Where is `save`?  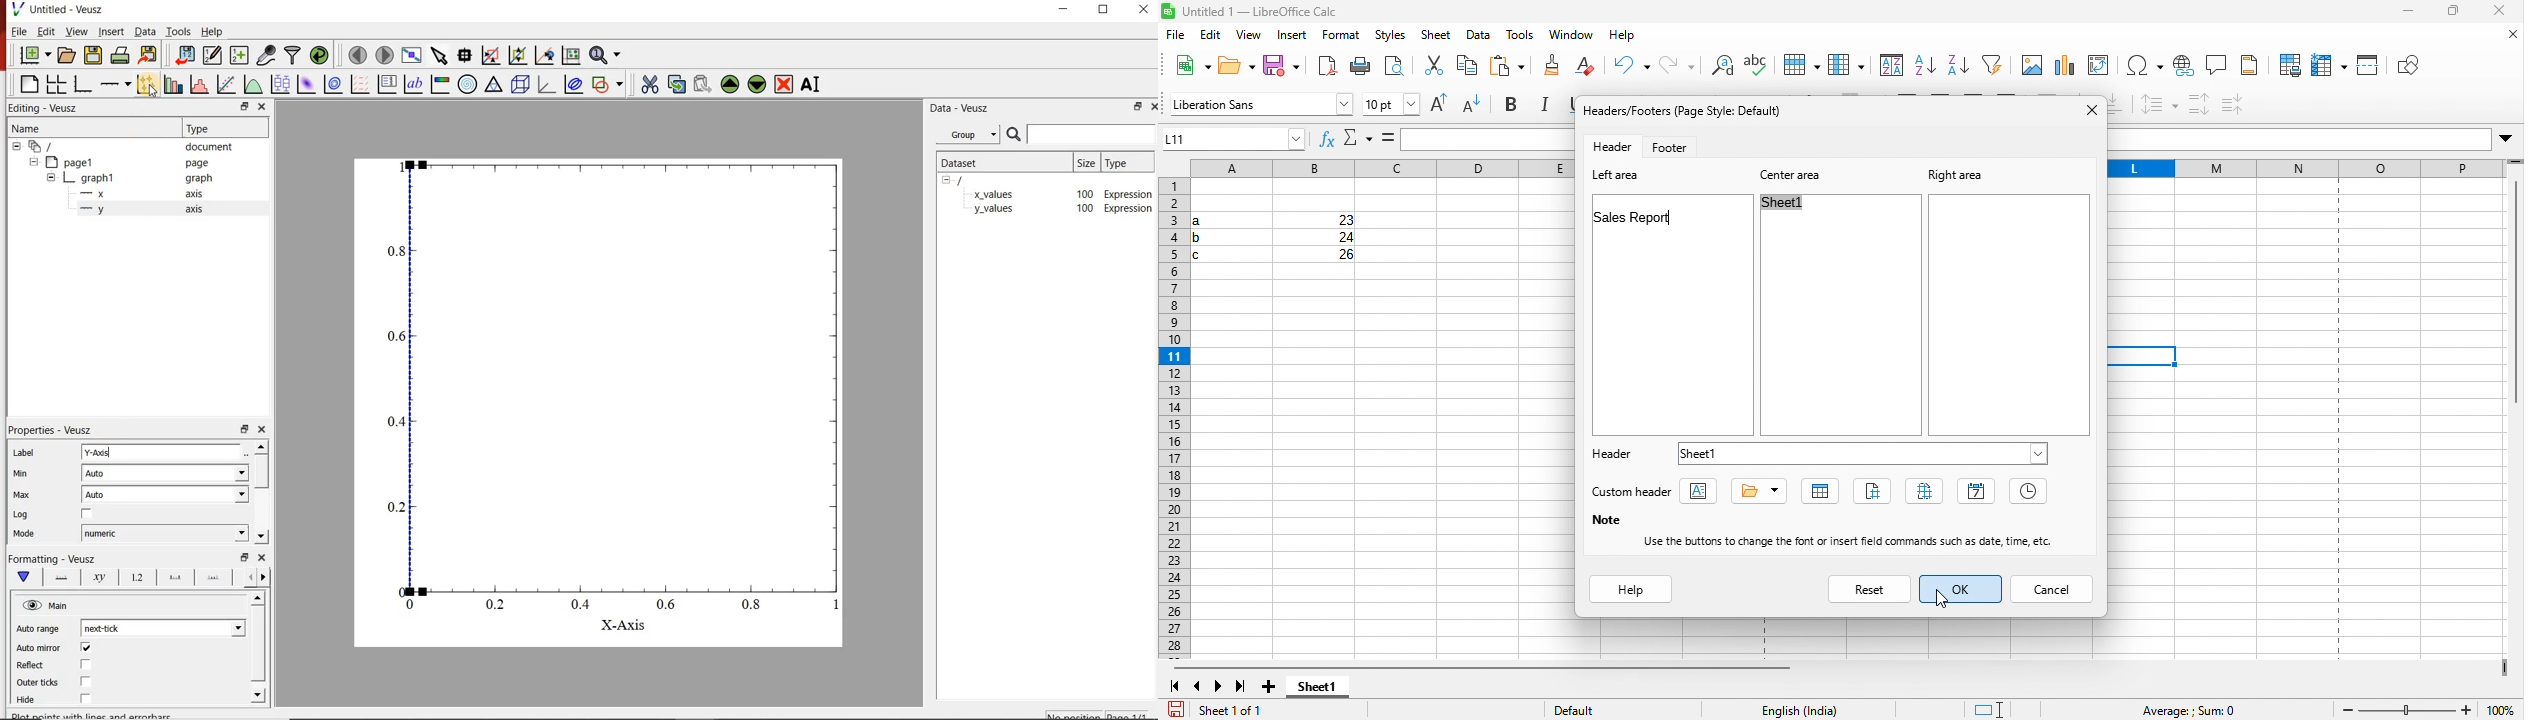 save is located at coordinates (1281, 67).